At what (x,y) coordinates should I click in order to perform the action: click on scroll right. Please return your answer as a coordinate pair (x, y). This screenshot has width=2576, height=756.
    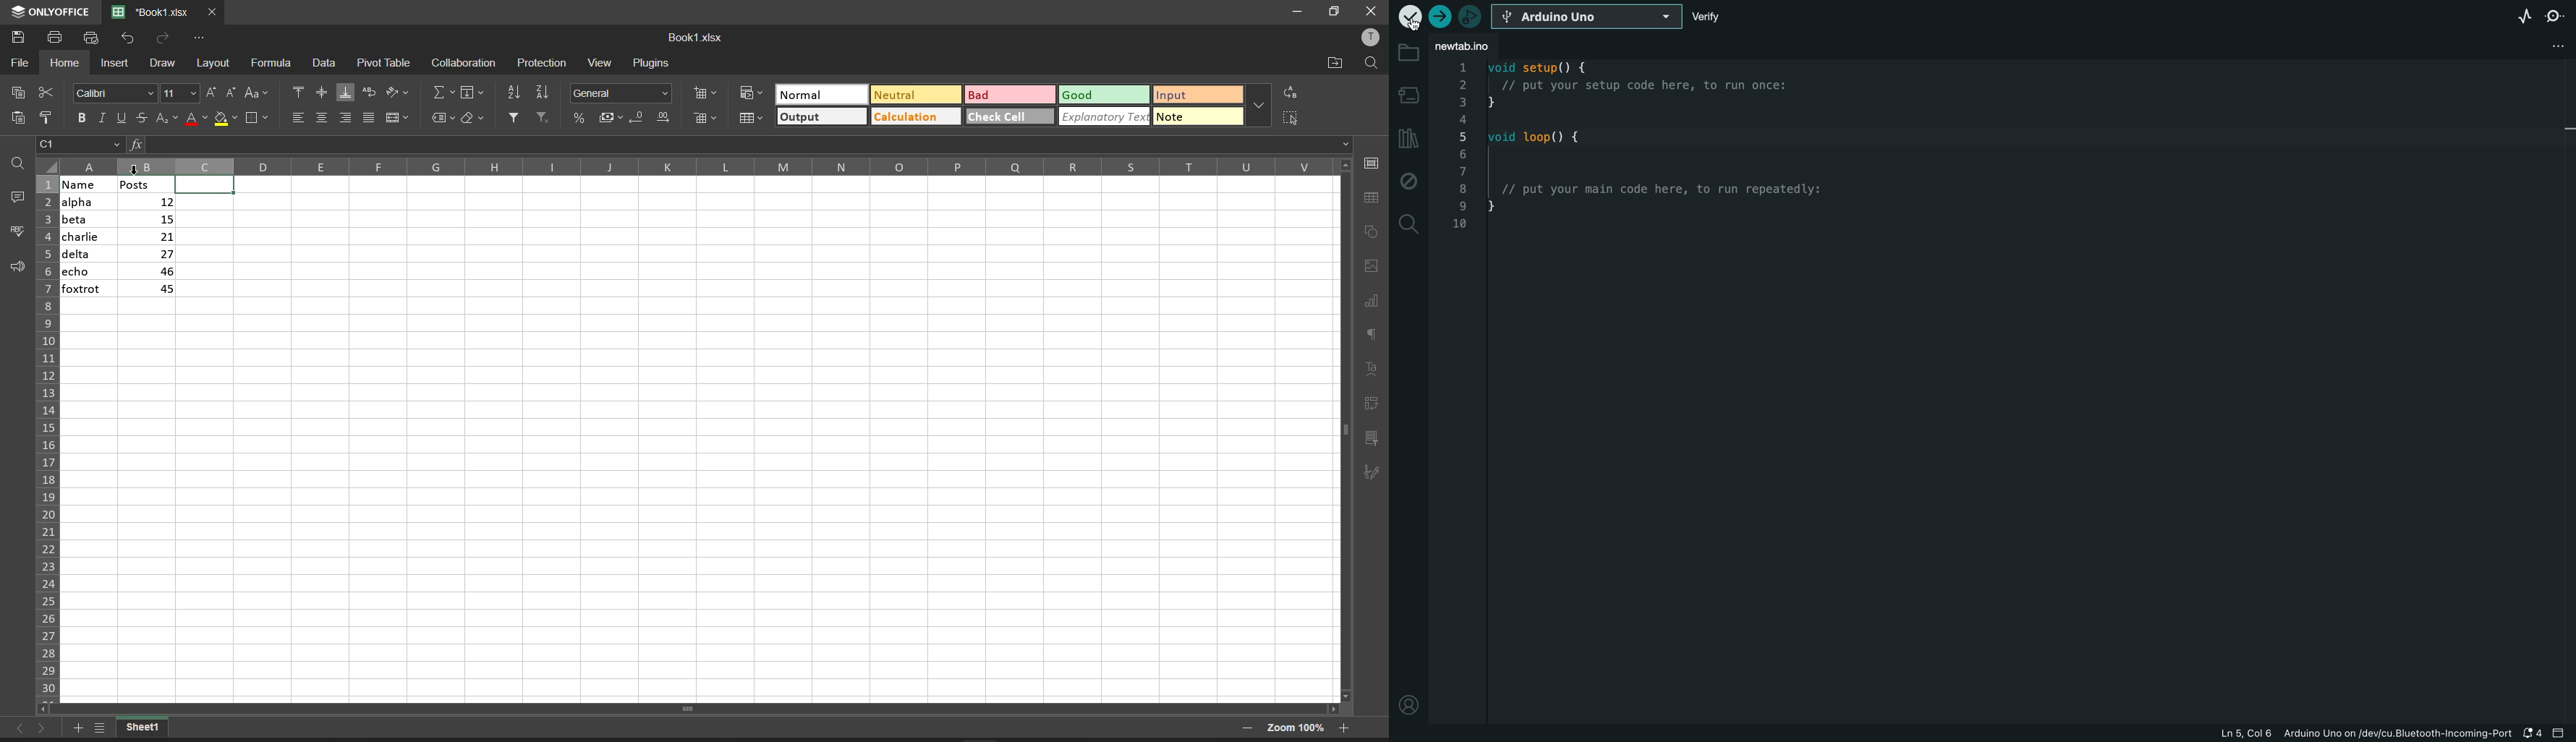
    Looking at the image, I should click on (1330, 710).